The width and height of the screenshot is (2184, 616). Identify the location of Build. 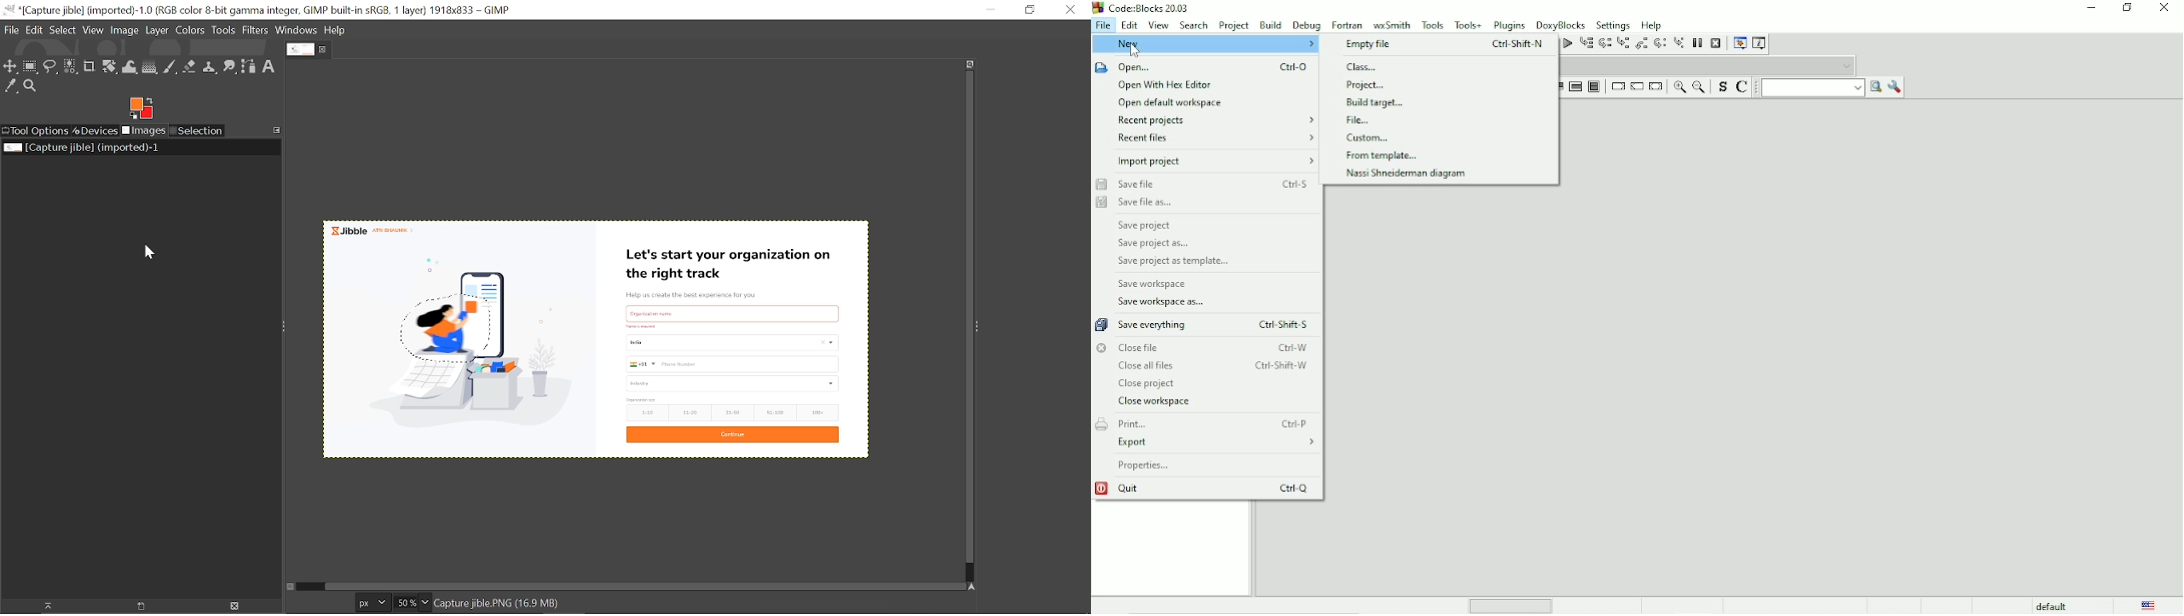
(1270, 25).